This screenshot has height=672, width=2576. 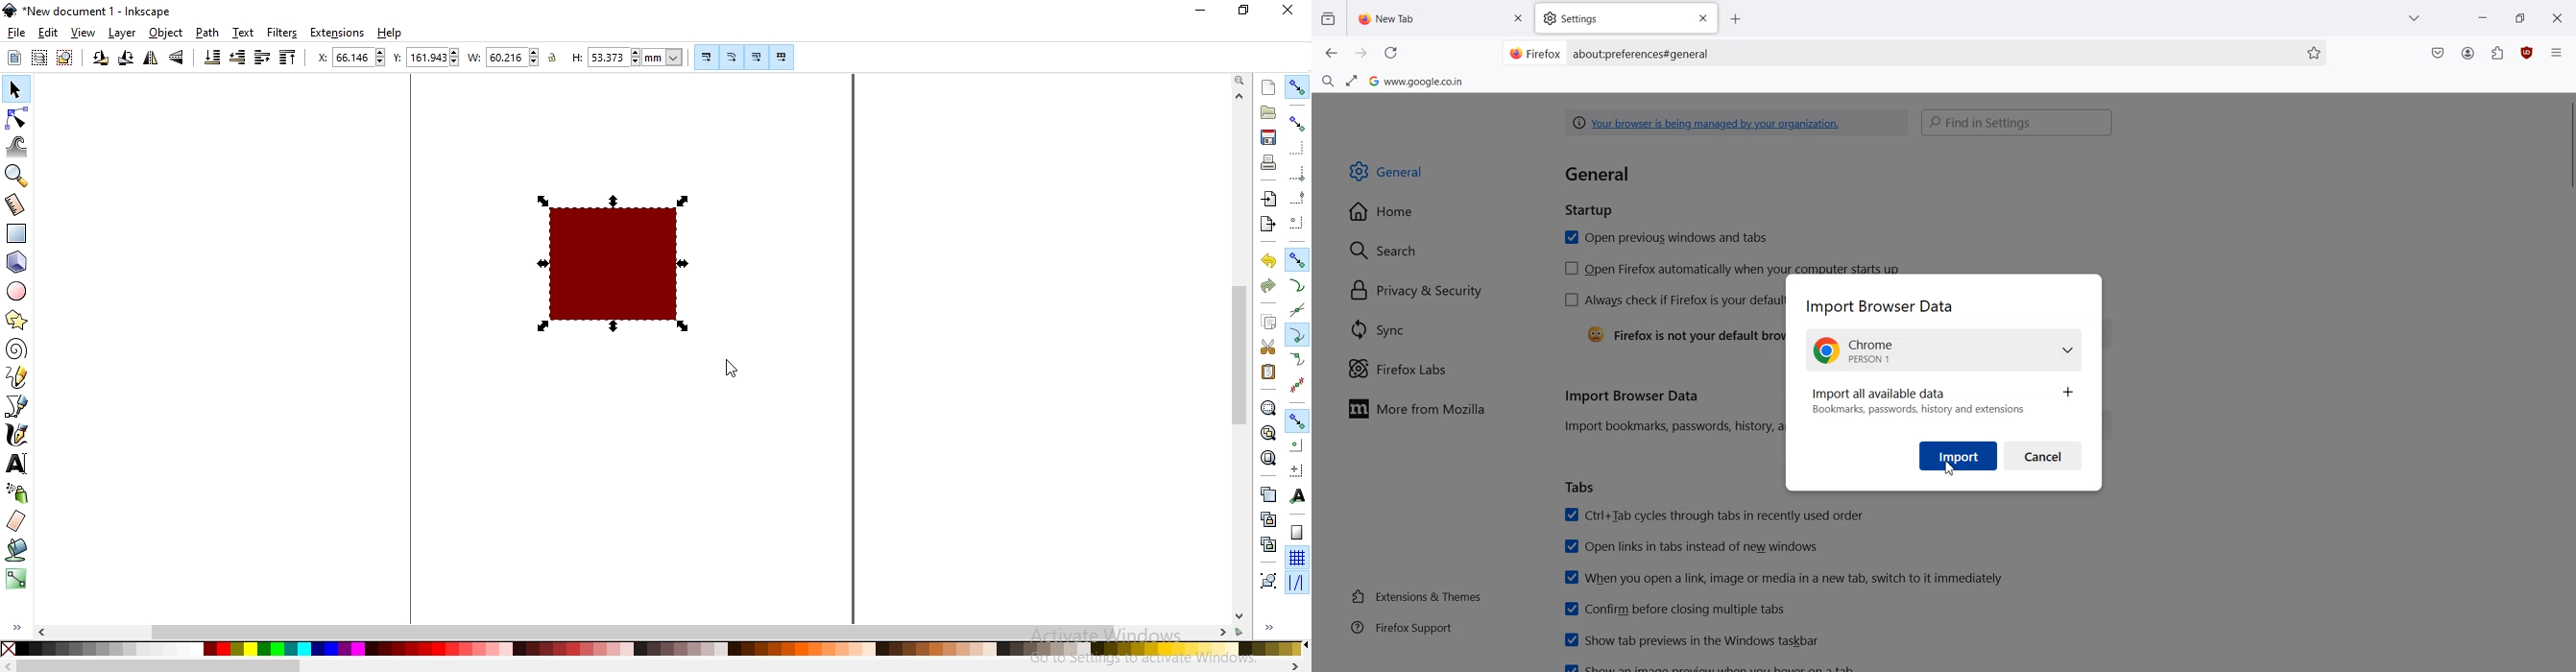 I want to click on Tabs, so click(x=1581, y=488).